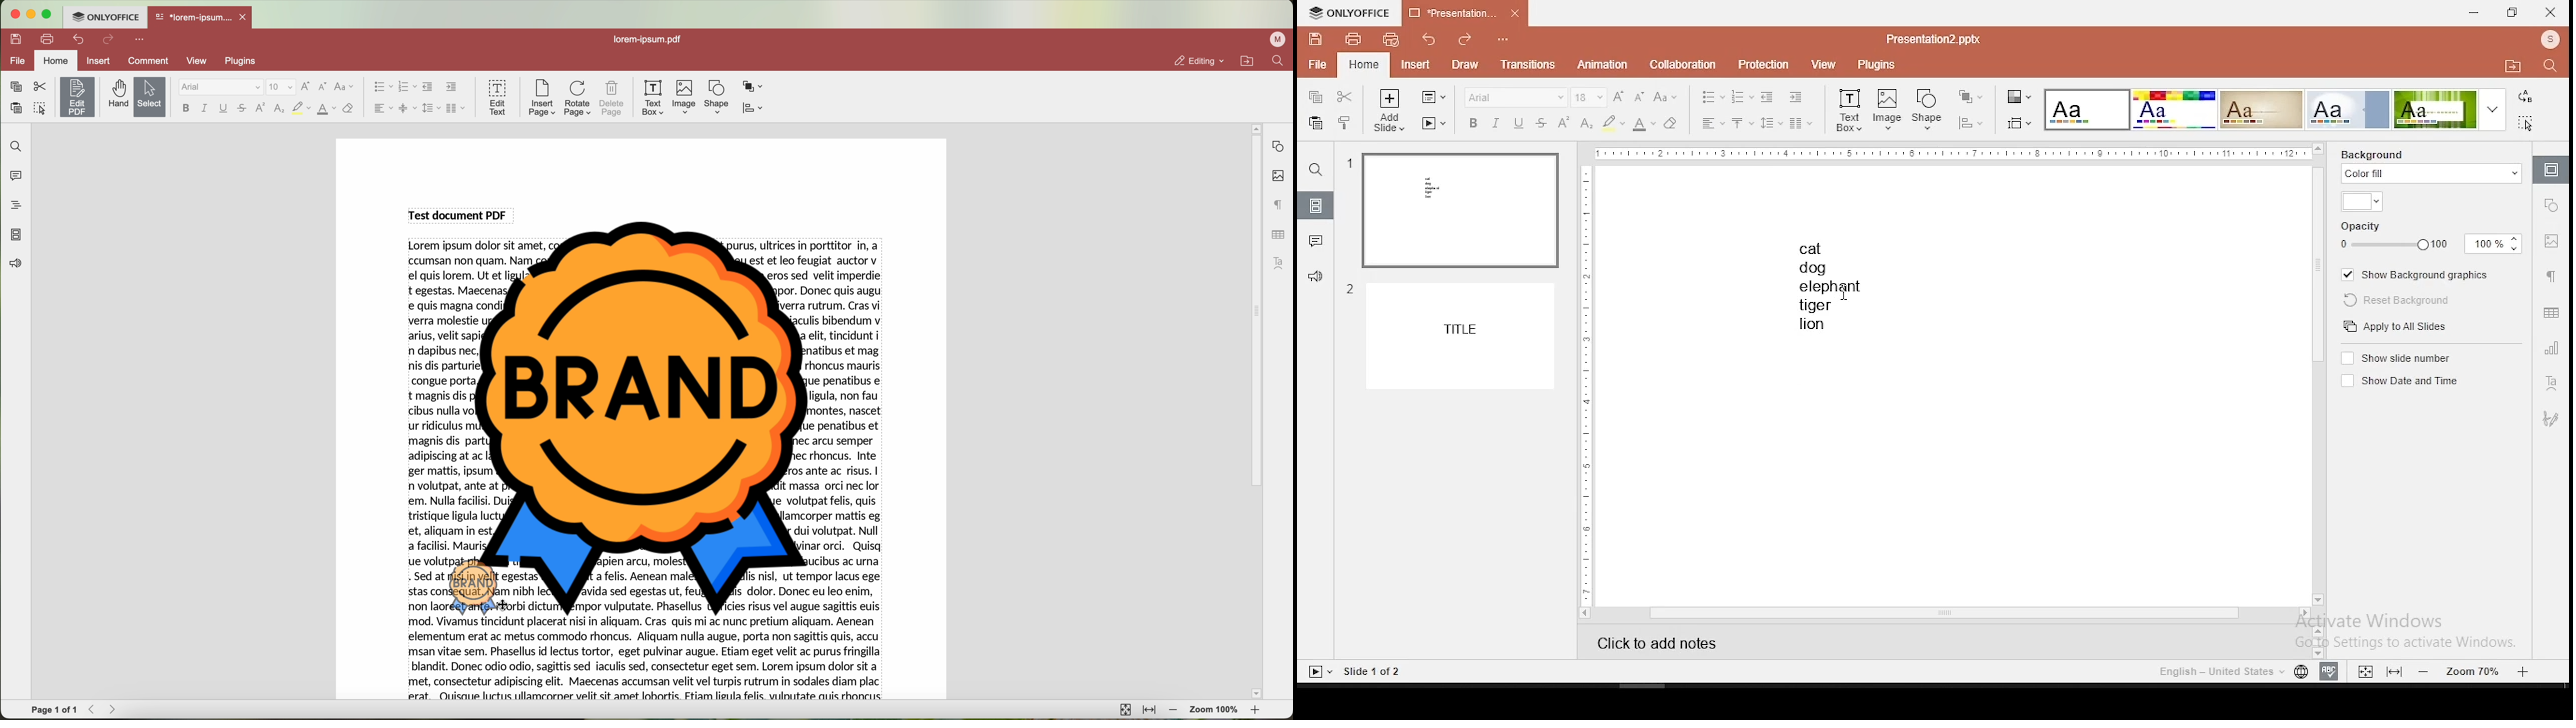  Describe the element at coordinates (2475, 13) in the screenshot. I see `minimize` at that location.